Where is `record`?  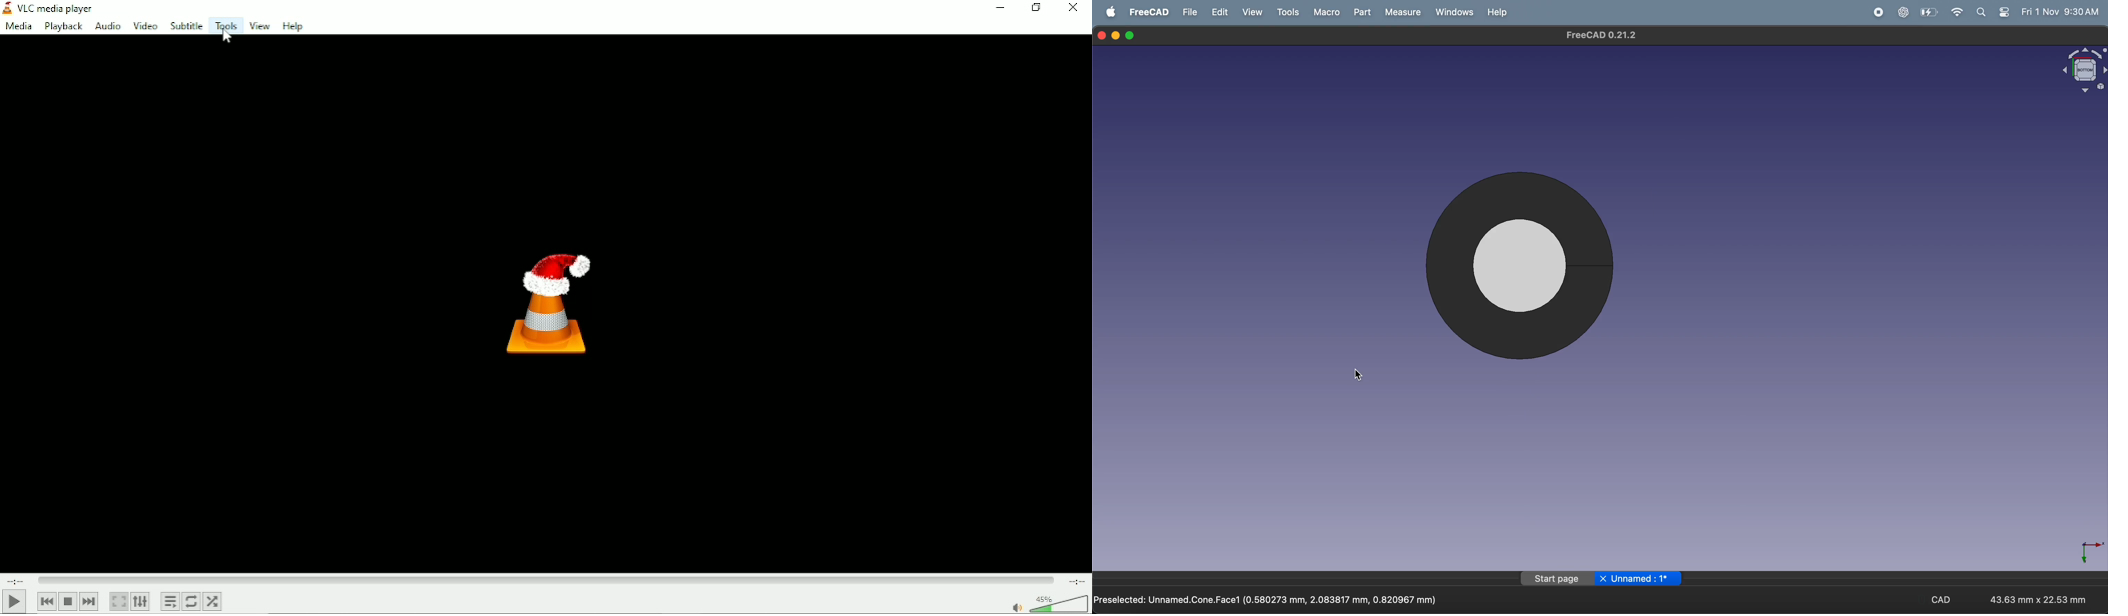 record is located at coordinates (1876, 12).